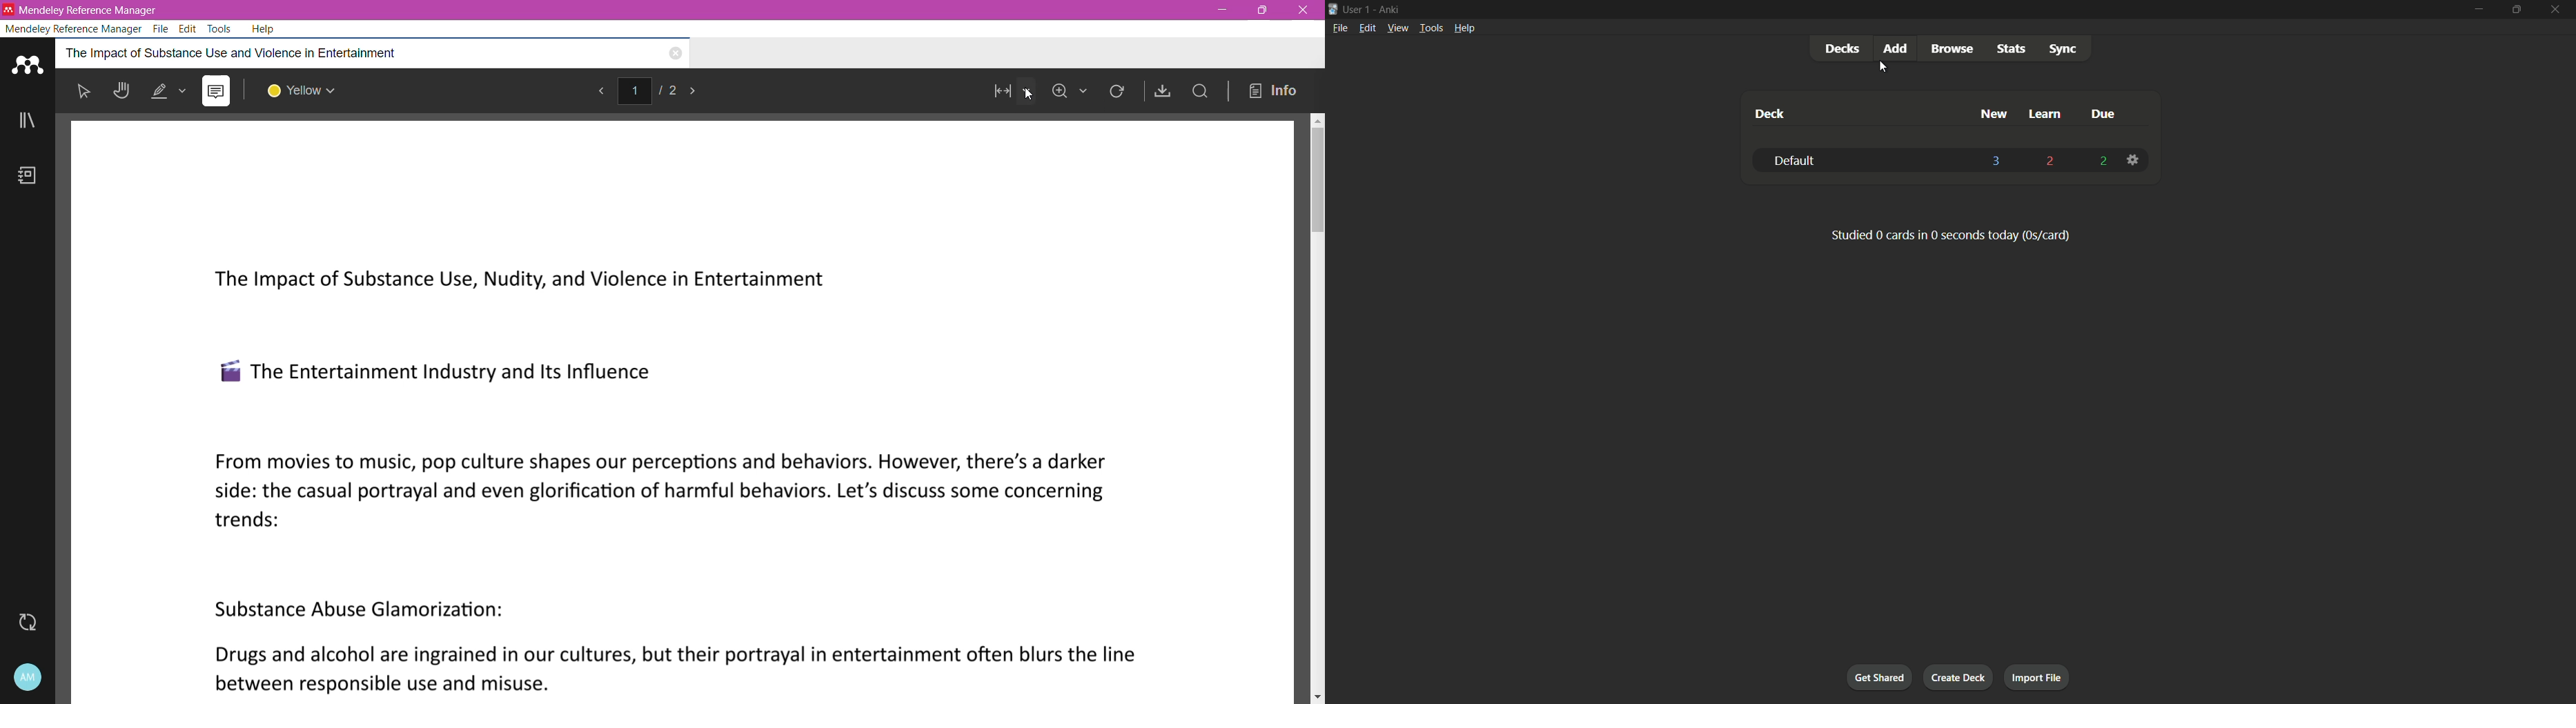 The width and height of the screenshot is (2576, 728). What do you see at coordinates (87, 9) in the screenshot?
I see `Application Name` at bounding box center [87, 9].